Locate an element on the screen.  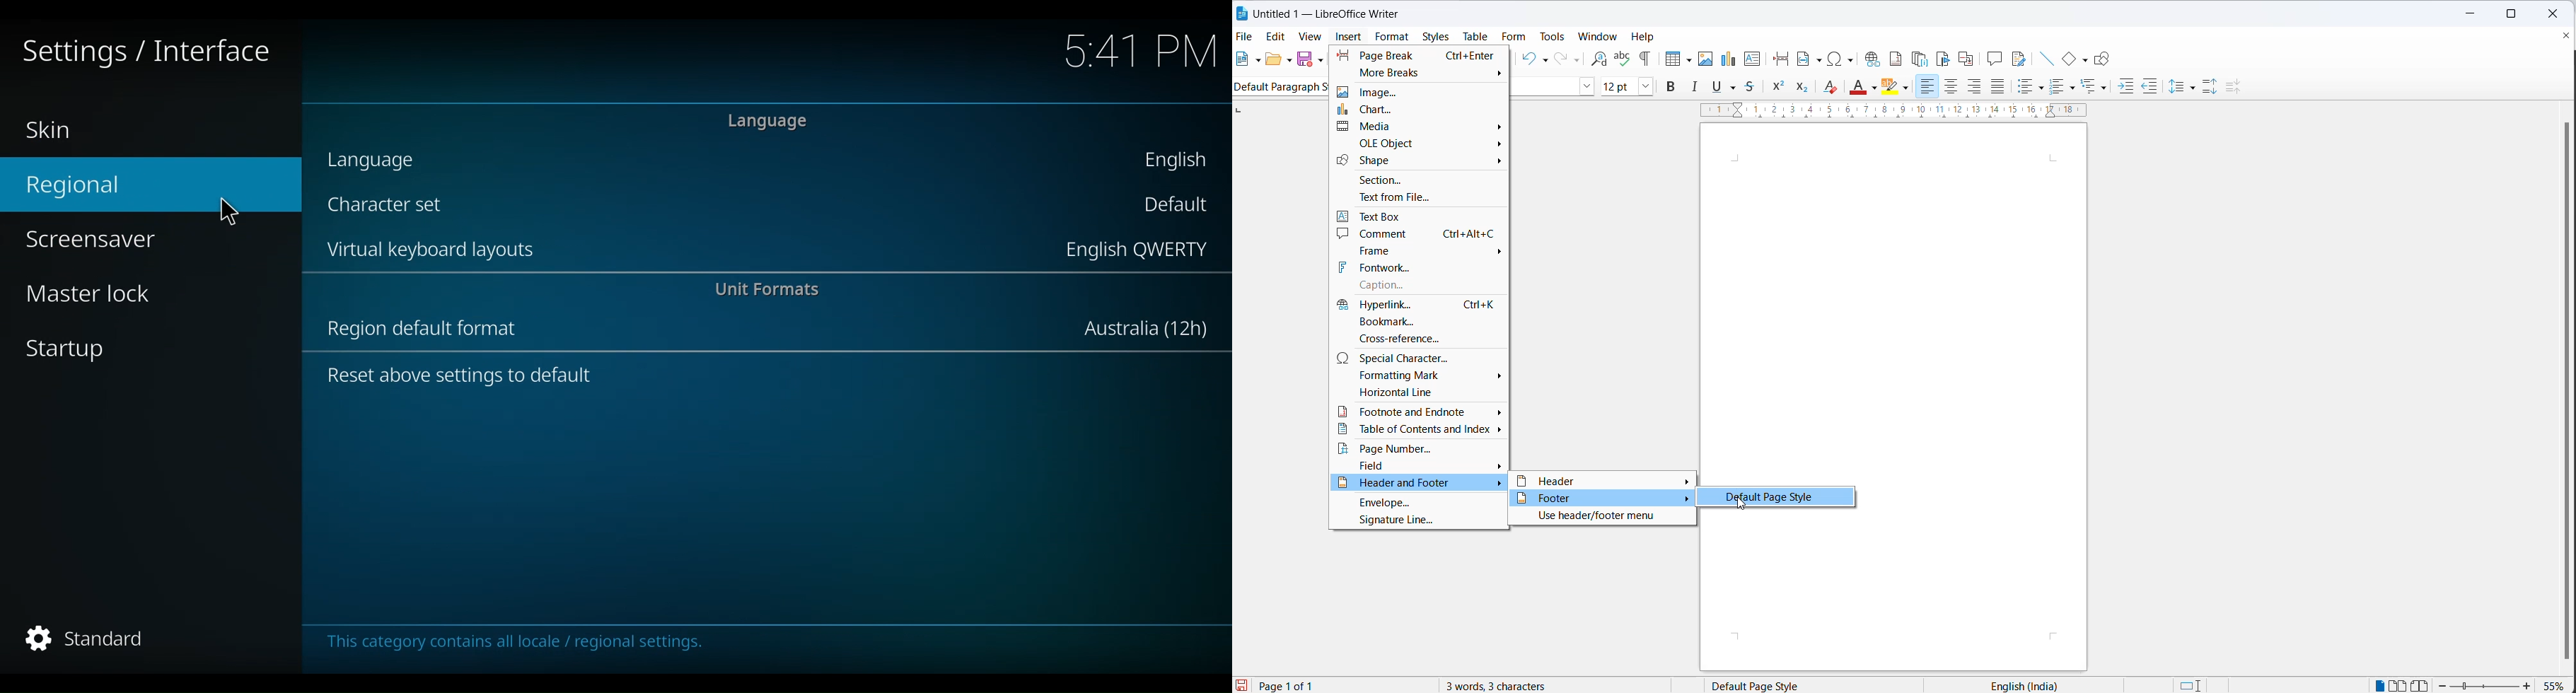
new file is located at coordinates (1243, 60).